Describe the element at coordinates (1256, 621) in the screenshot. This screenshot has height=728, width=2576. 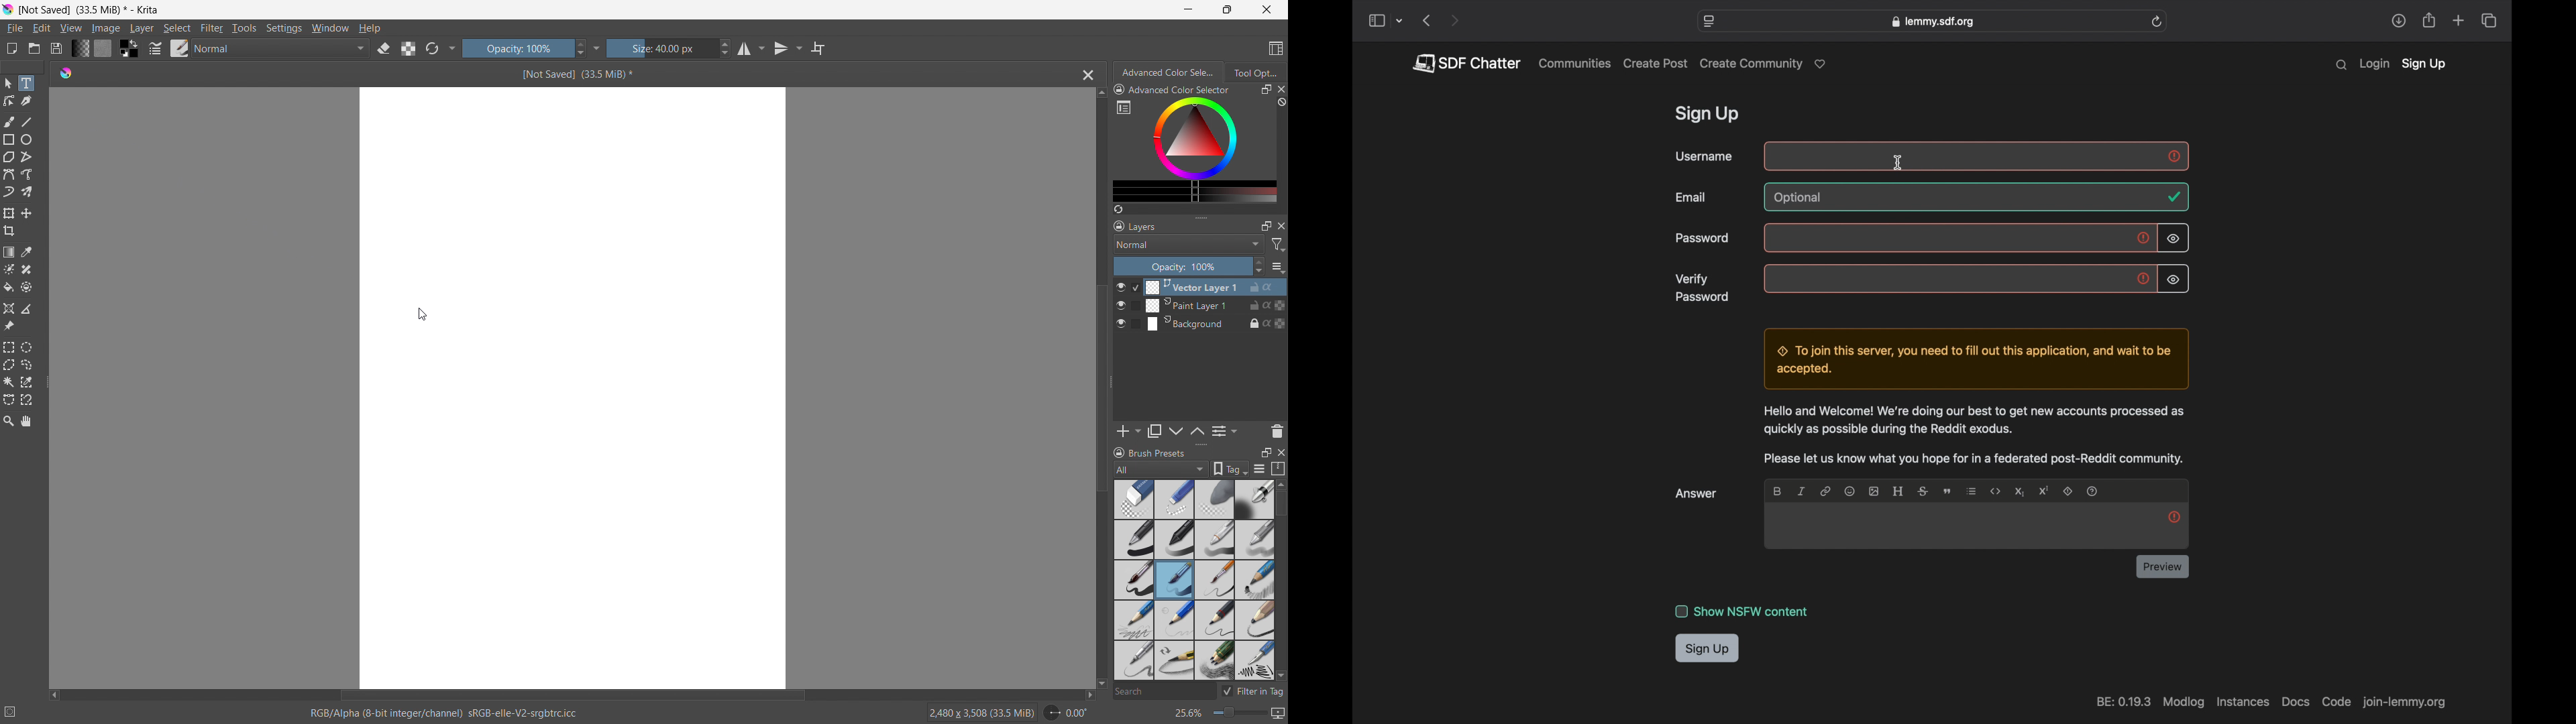
I see `bold pencil` at that location.